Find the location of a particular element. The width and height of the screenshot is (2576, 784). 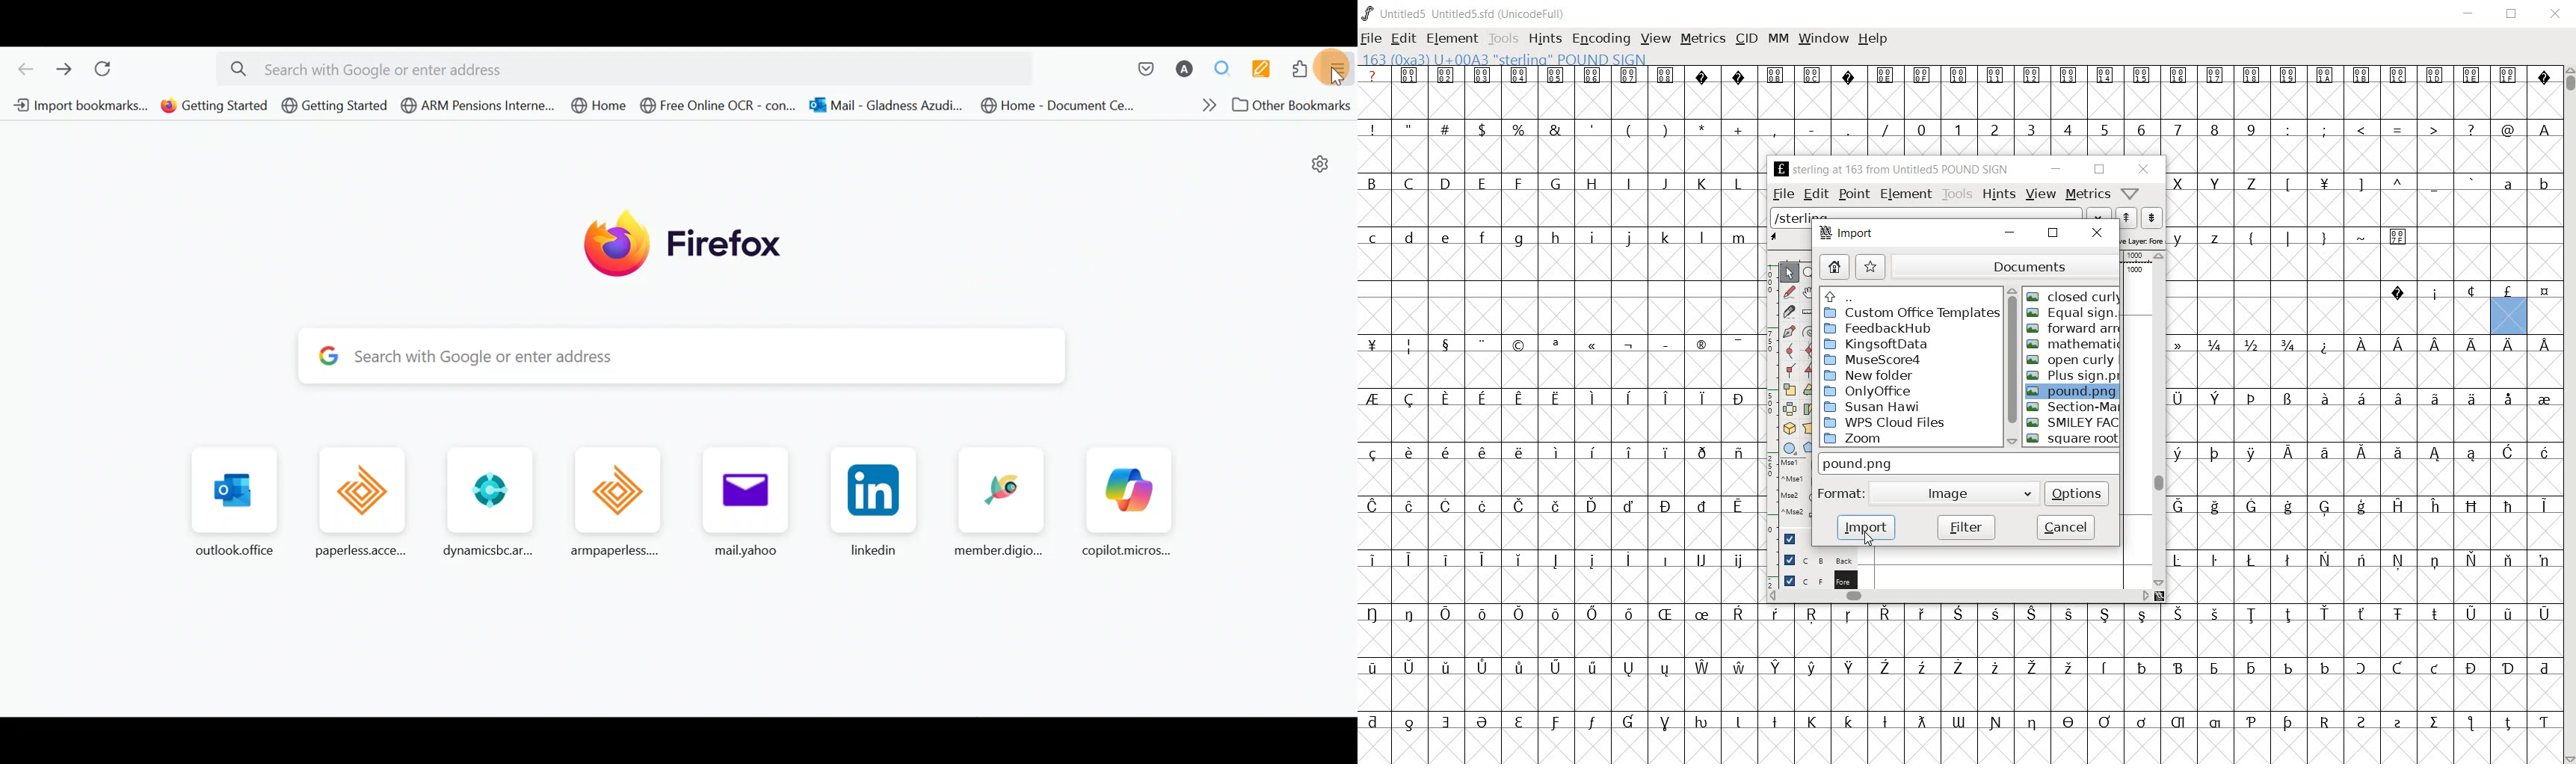

Symbol is located at coordinates (1627, 614).